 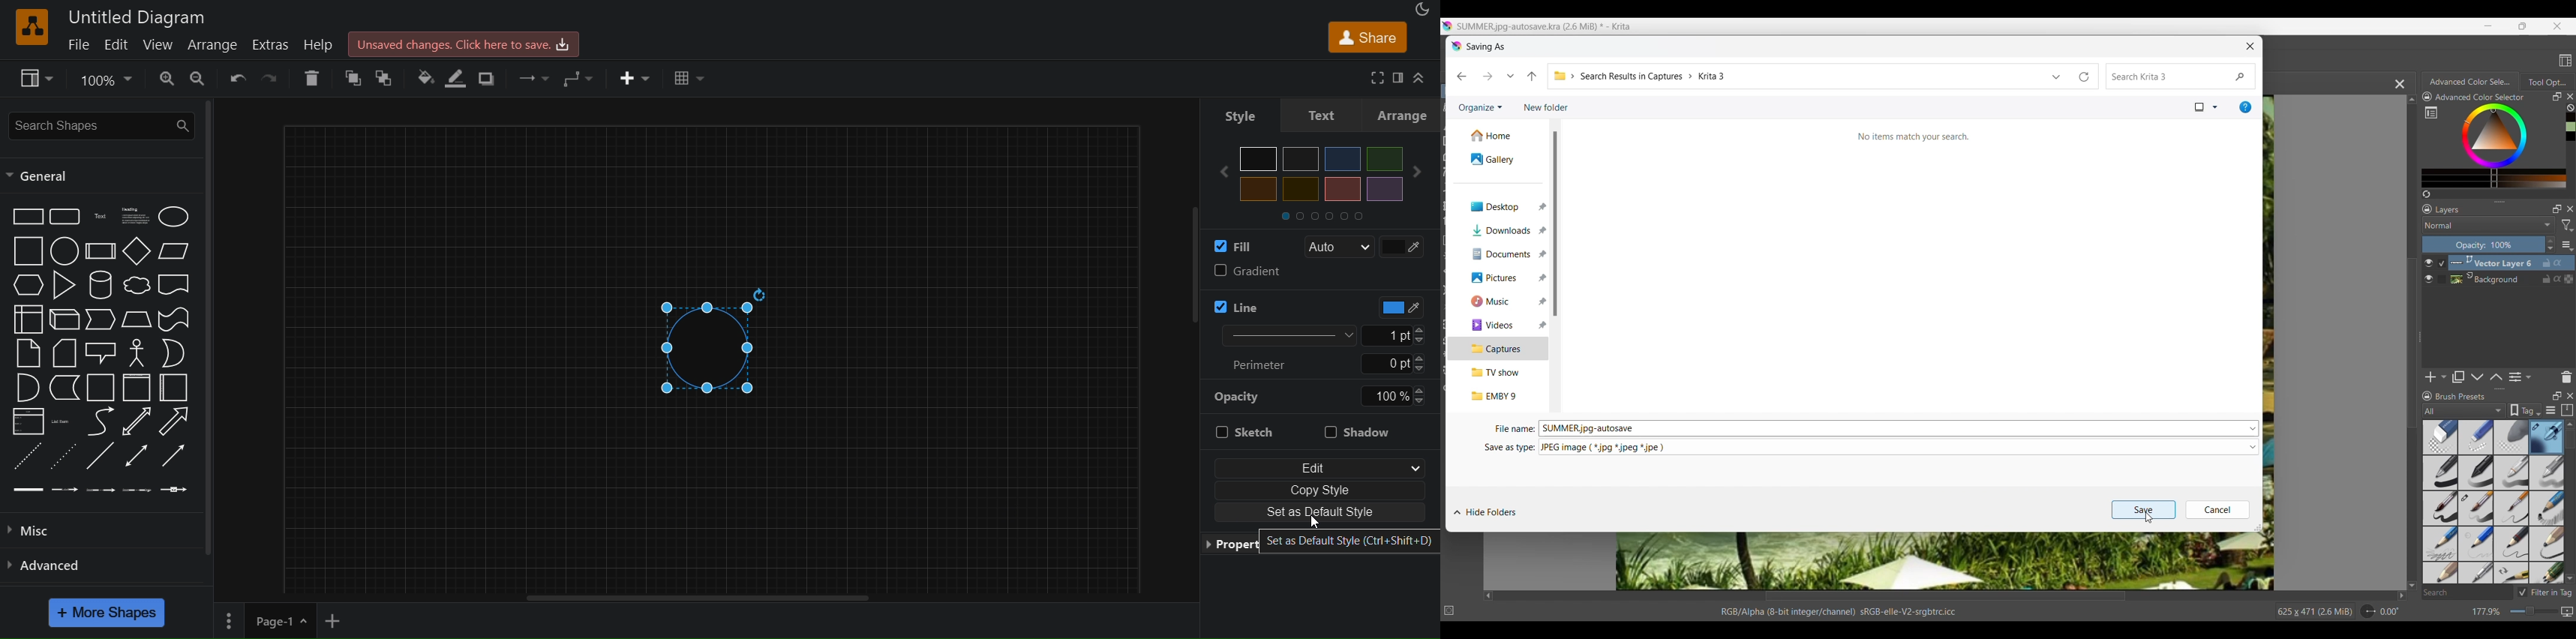 What do you see at coordinates (2478, 377) in the screenshot?
I see `Move layer/mask down` at bounding box center [2478, 377].